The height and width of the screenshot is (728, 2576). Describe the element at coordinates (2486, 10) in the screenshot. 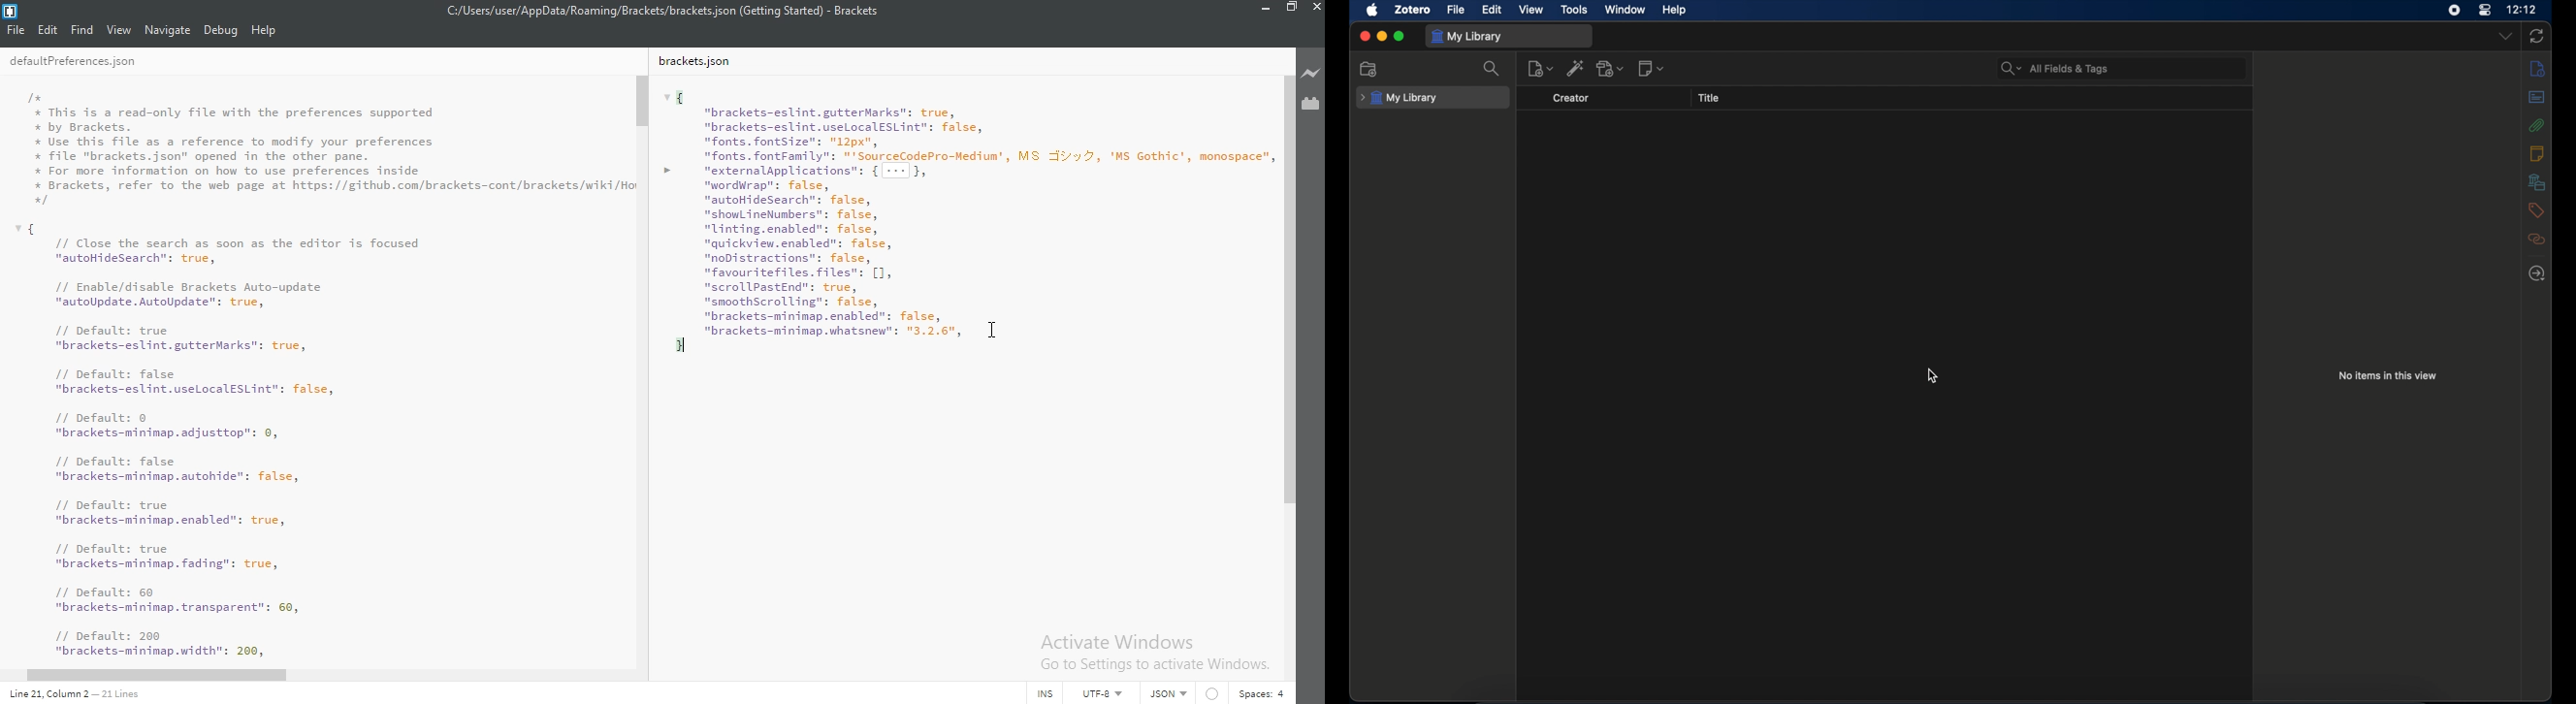

I see `control center` at that location.